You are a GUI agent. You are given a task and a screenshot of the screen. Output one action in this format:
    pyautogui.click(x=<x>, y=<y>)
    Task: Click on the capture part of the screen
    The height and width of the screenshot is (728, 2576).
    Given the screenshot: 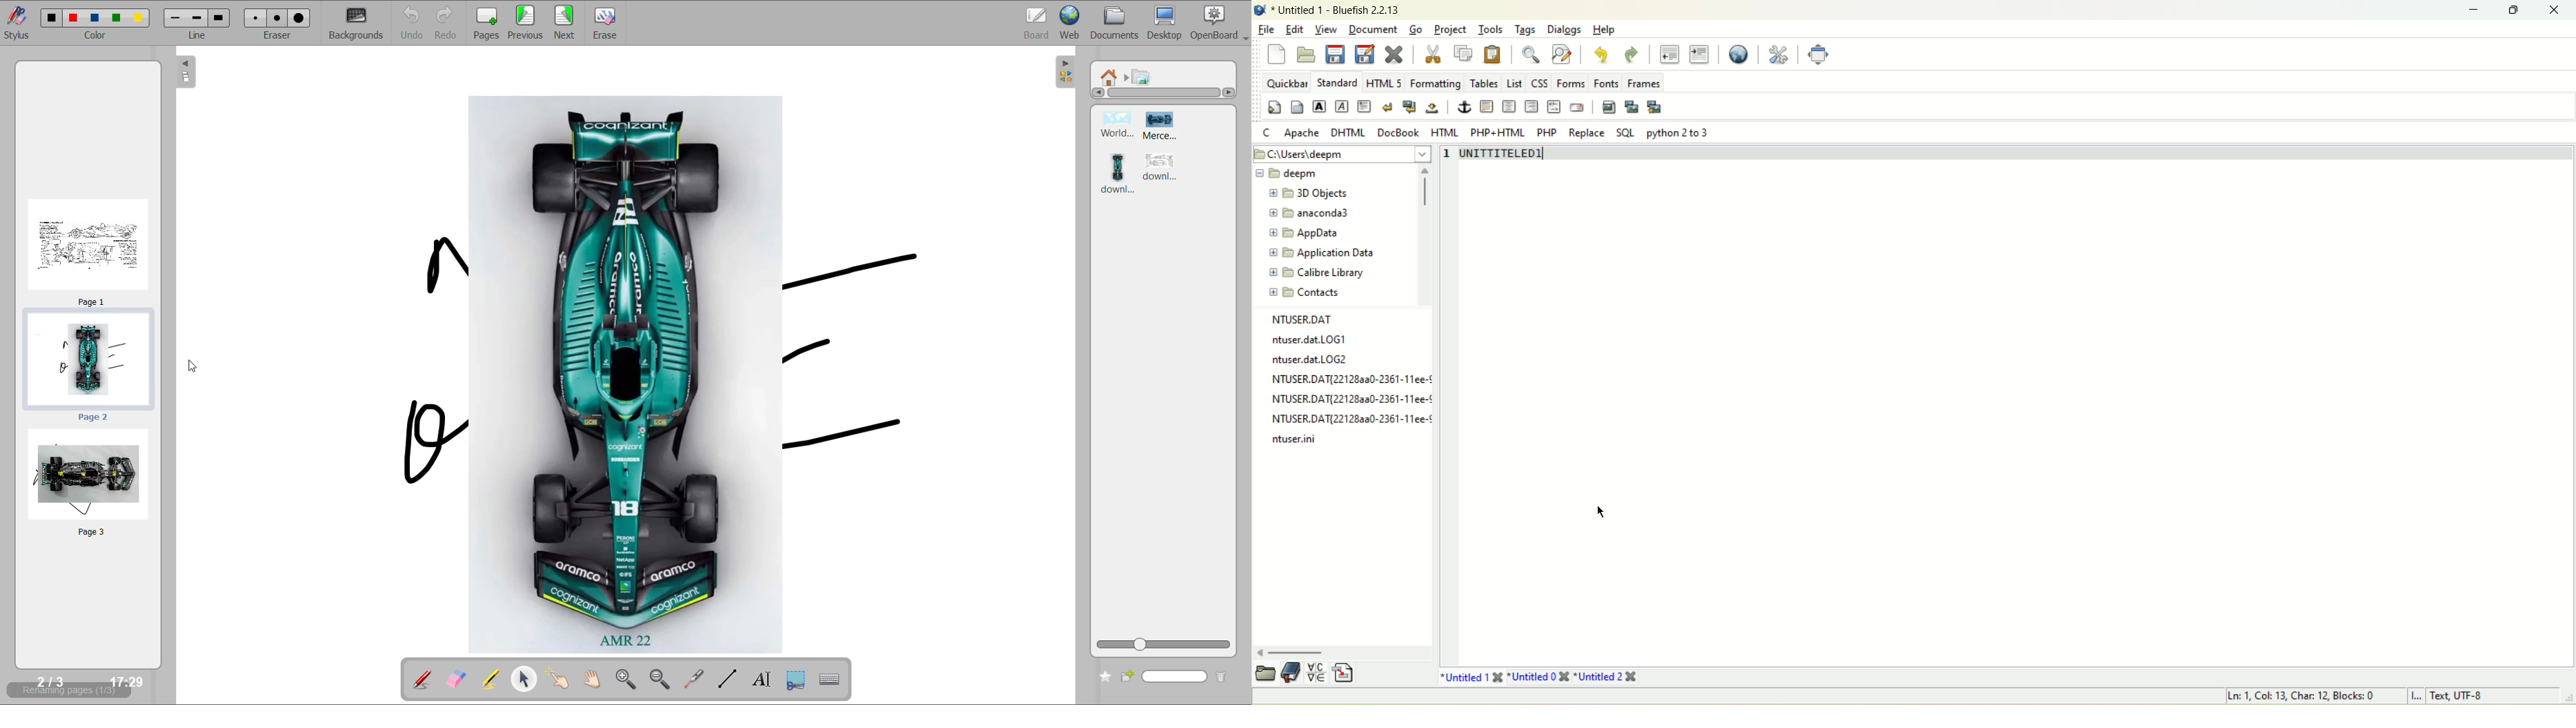 What is the action you would take?
    pyautogui.click(x=798, y=678)
    